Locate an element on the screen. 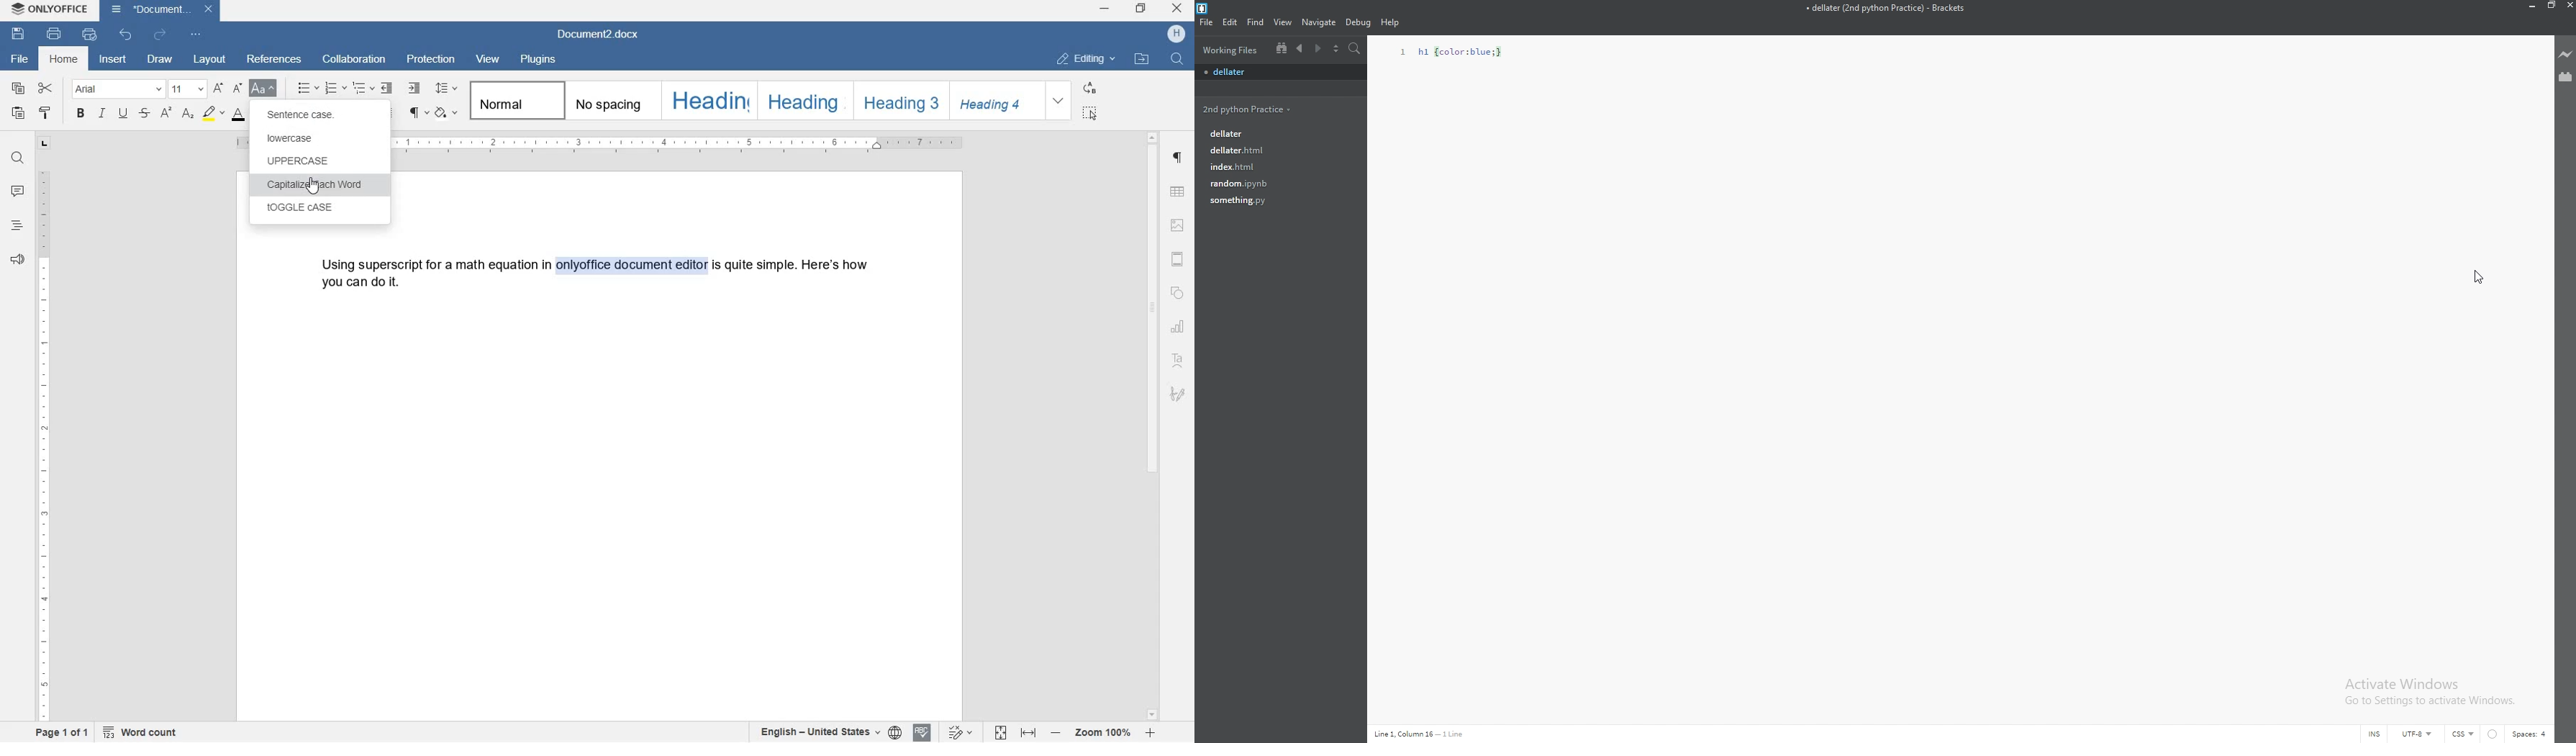  protection is located at coordinates (432, 60).